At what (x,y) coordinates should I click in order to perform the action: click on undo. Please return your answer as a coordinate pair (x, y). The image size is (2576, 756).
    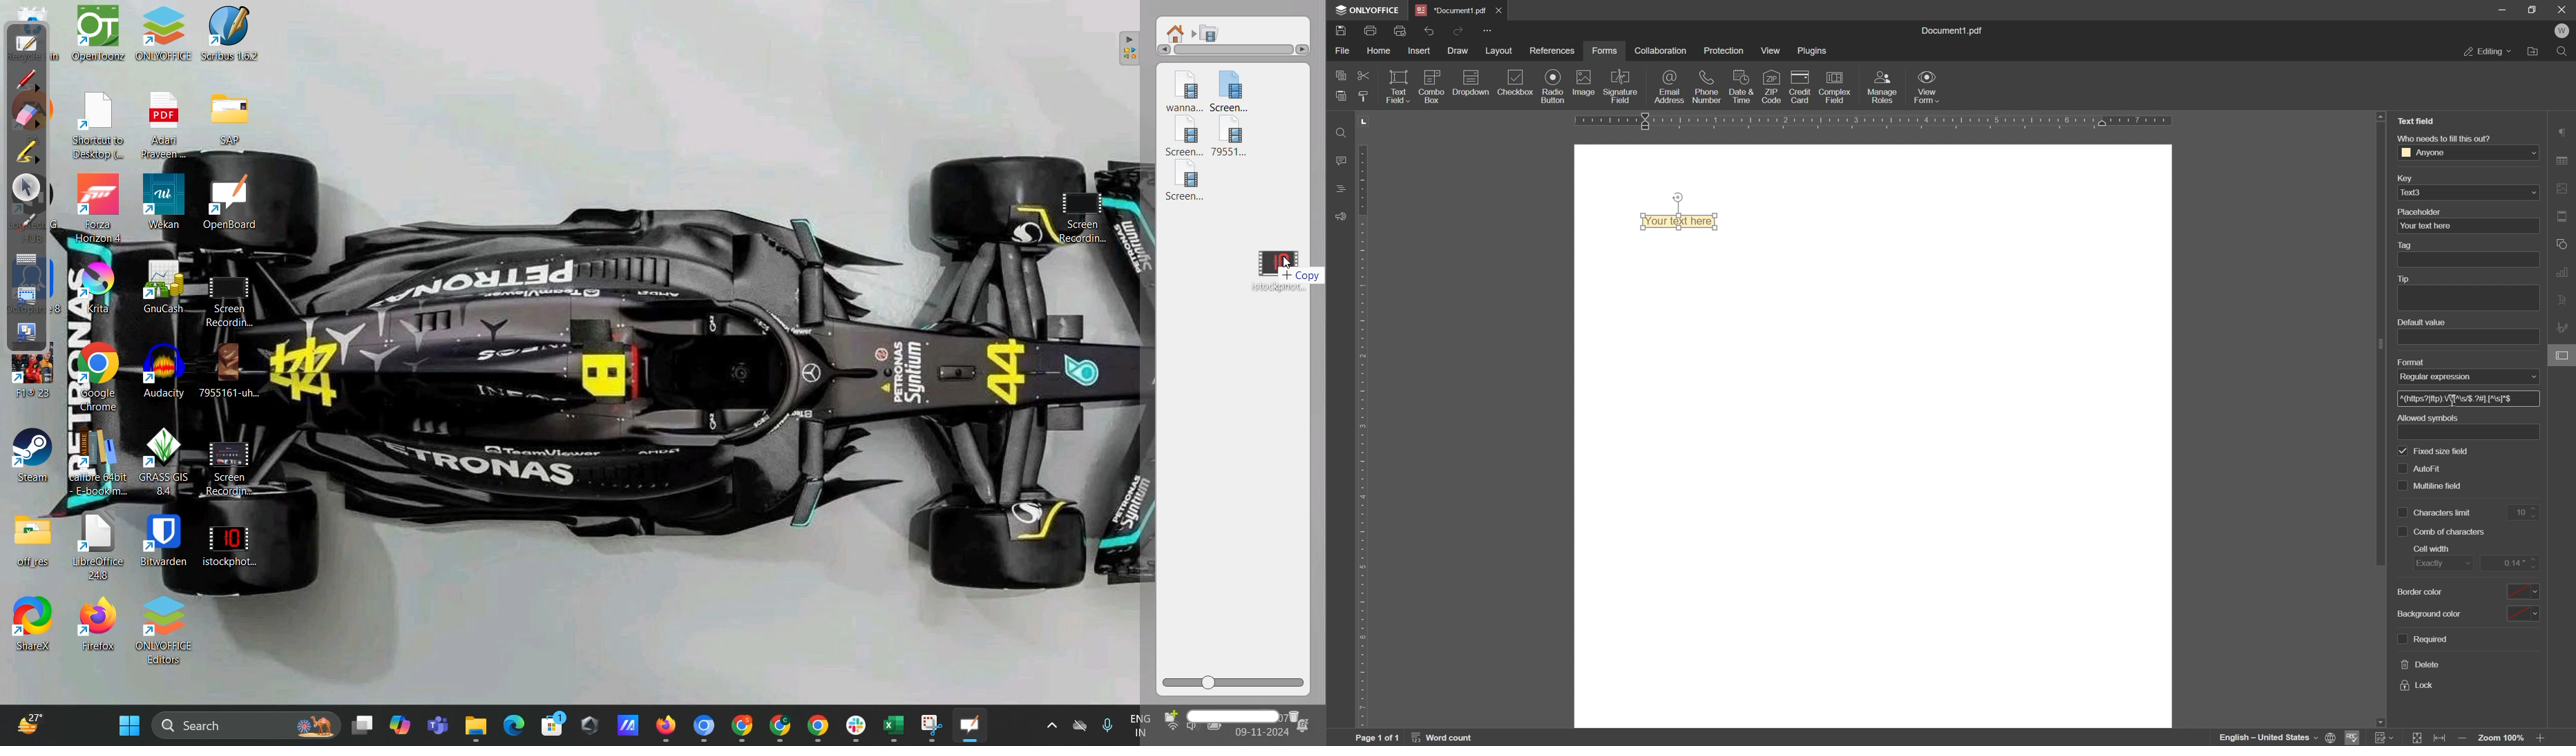
    Looking at the image, I should click on (1429, 30).